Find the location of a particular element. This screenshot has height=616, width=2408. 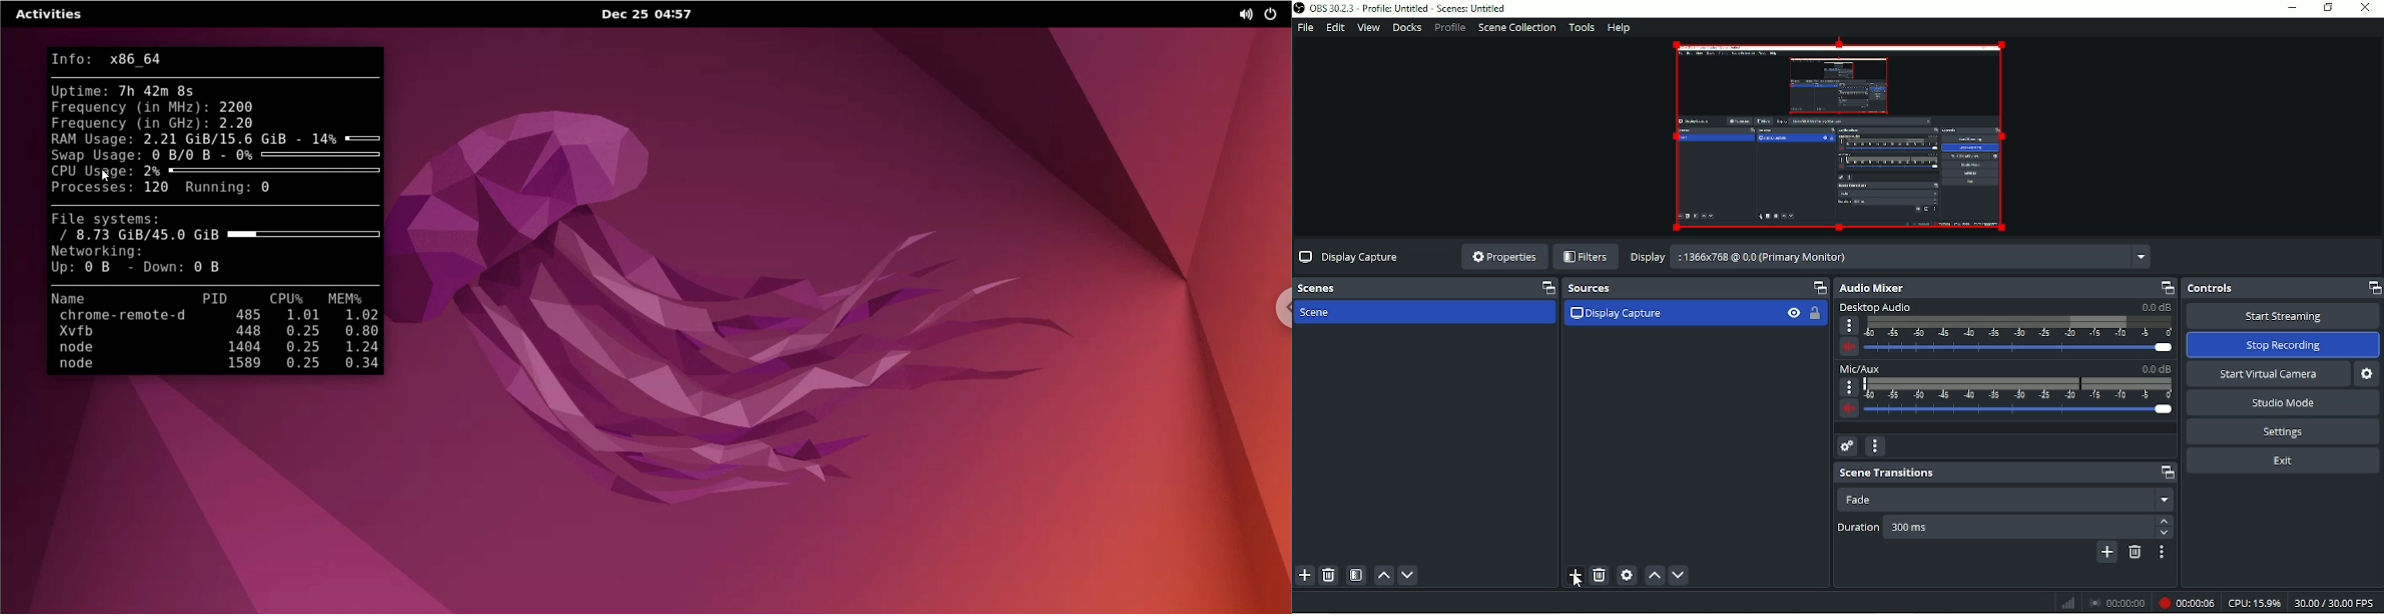

Scene transitions is located at coordinates (2007, 473).